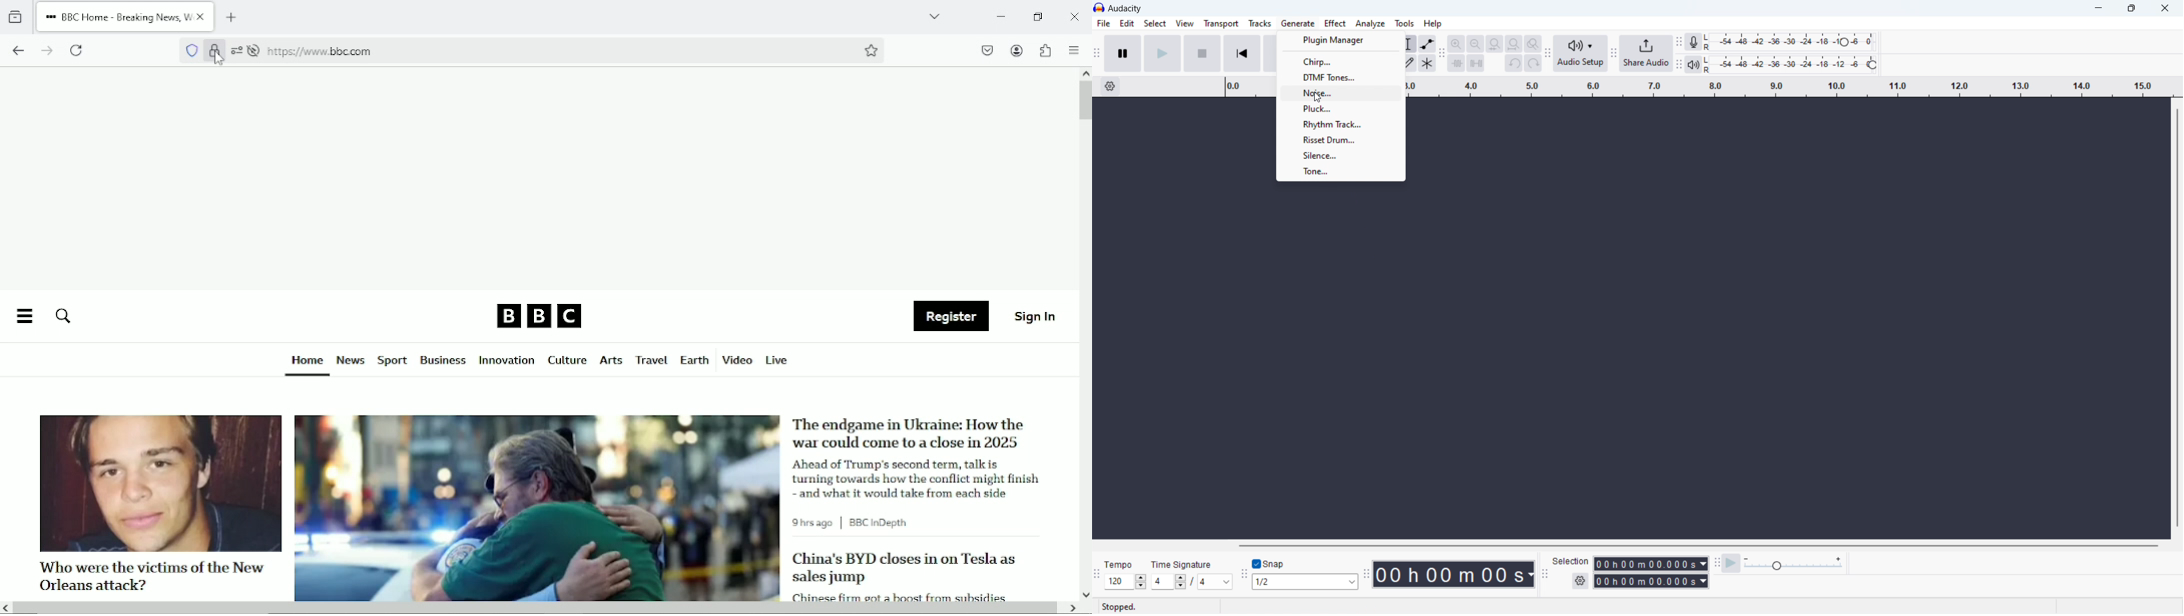 The width and height of the screenshot is (2184, 616). What do you see at coordinates (1073, 50) in the screenshot?
I see `open application menu` at bounding box center [1073, 50].